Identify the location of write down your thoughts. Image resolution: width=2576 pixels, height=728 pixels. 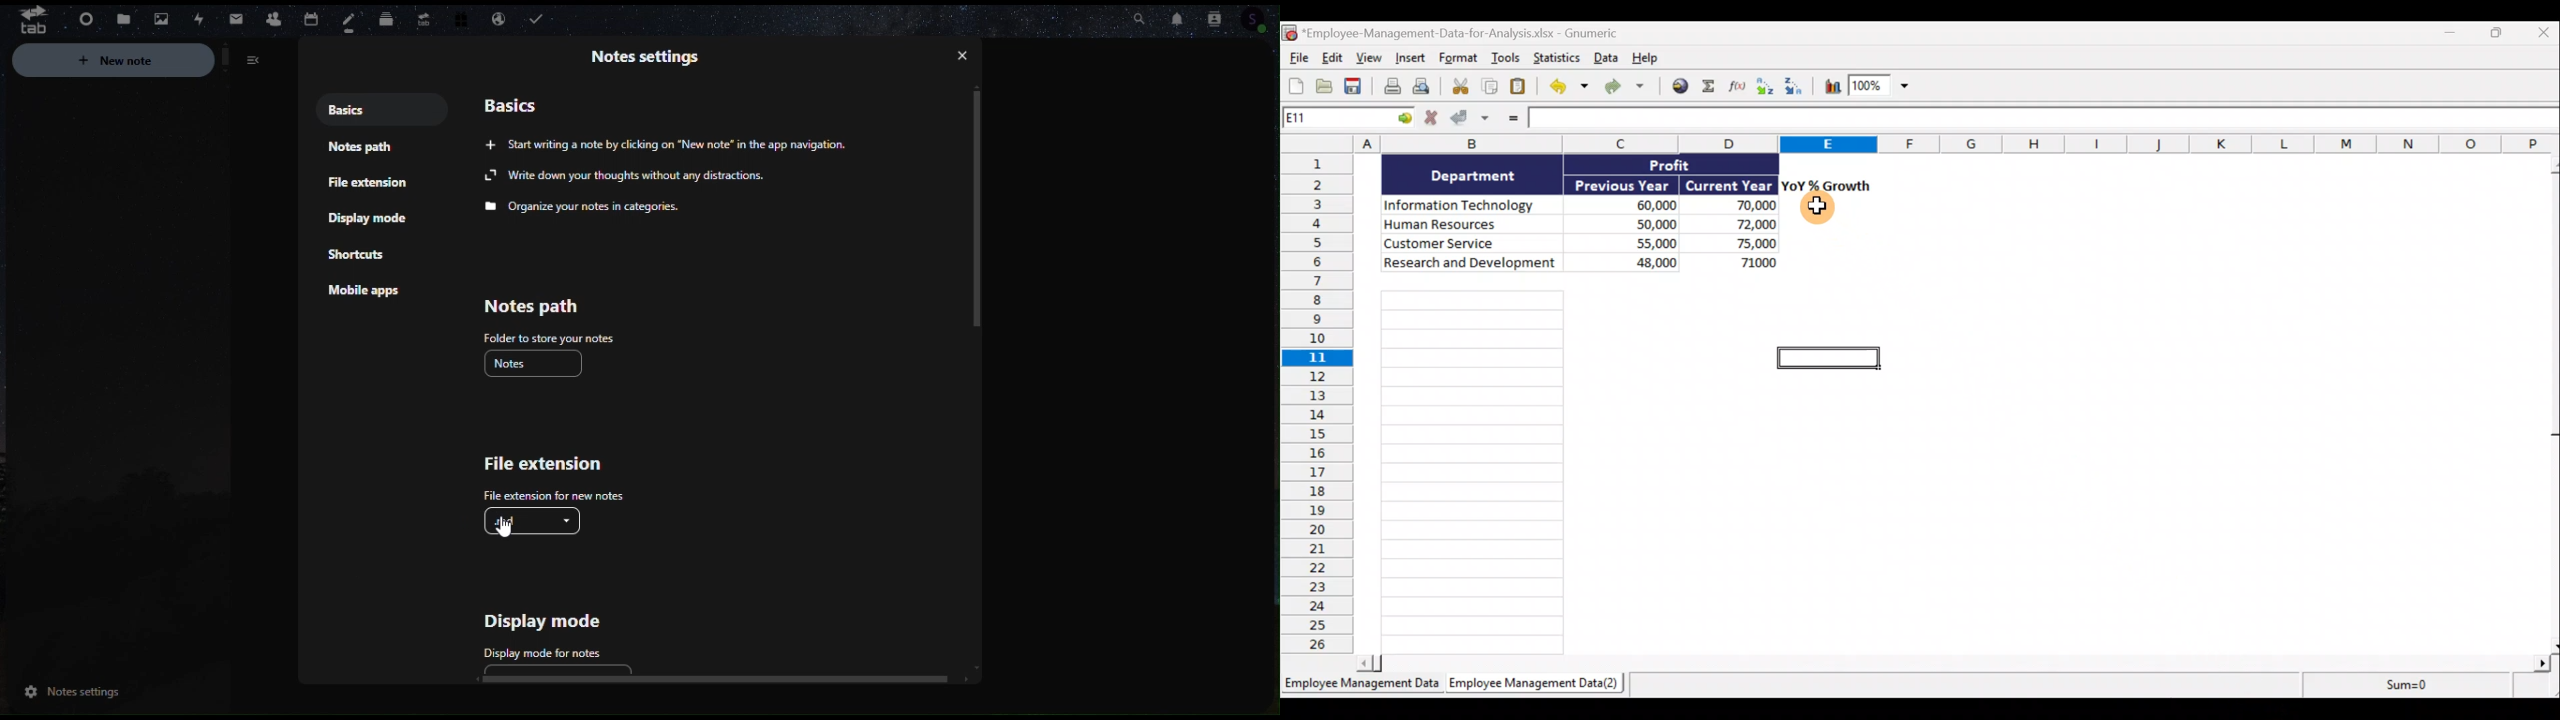
(627, 176).